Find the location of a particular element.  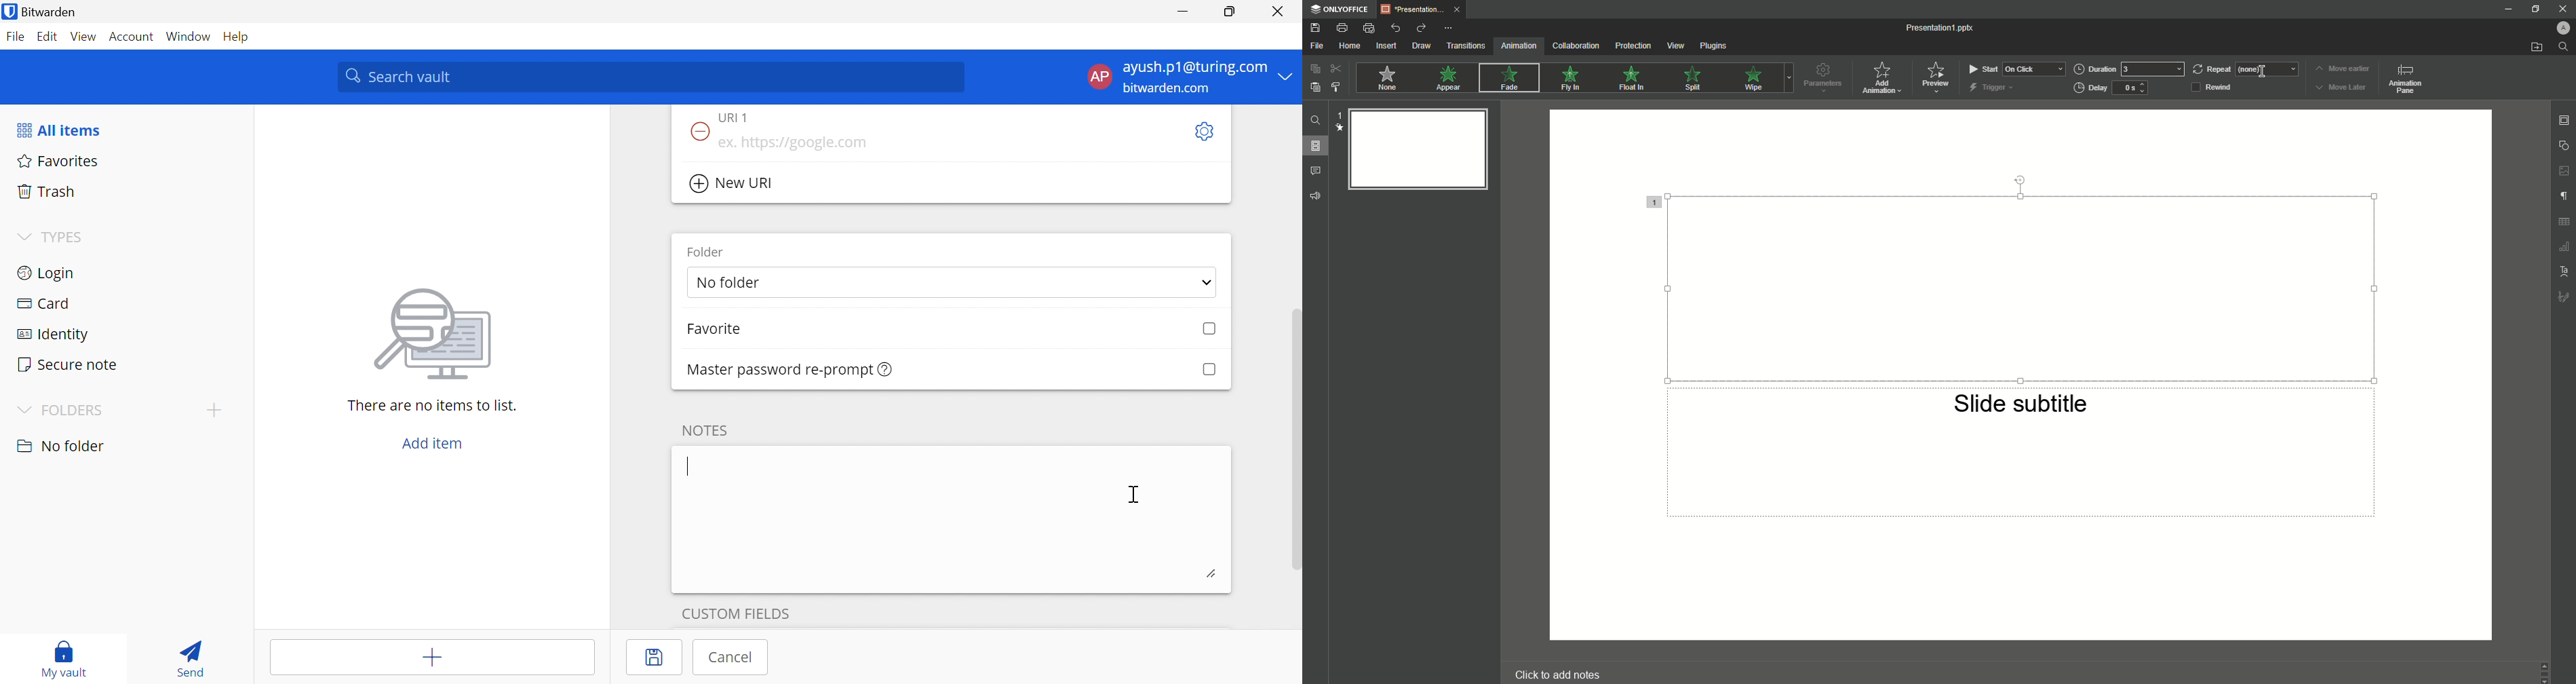

Float In is located at coordinates (1633, 79).